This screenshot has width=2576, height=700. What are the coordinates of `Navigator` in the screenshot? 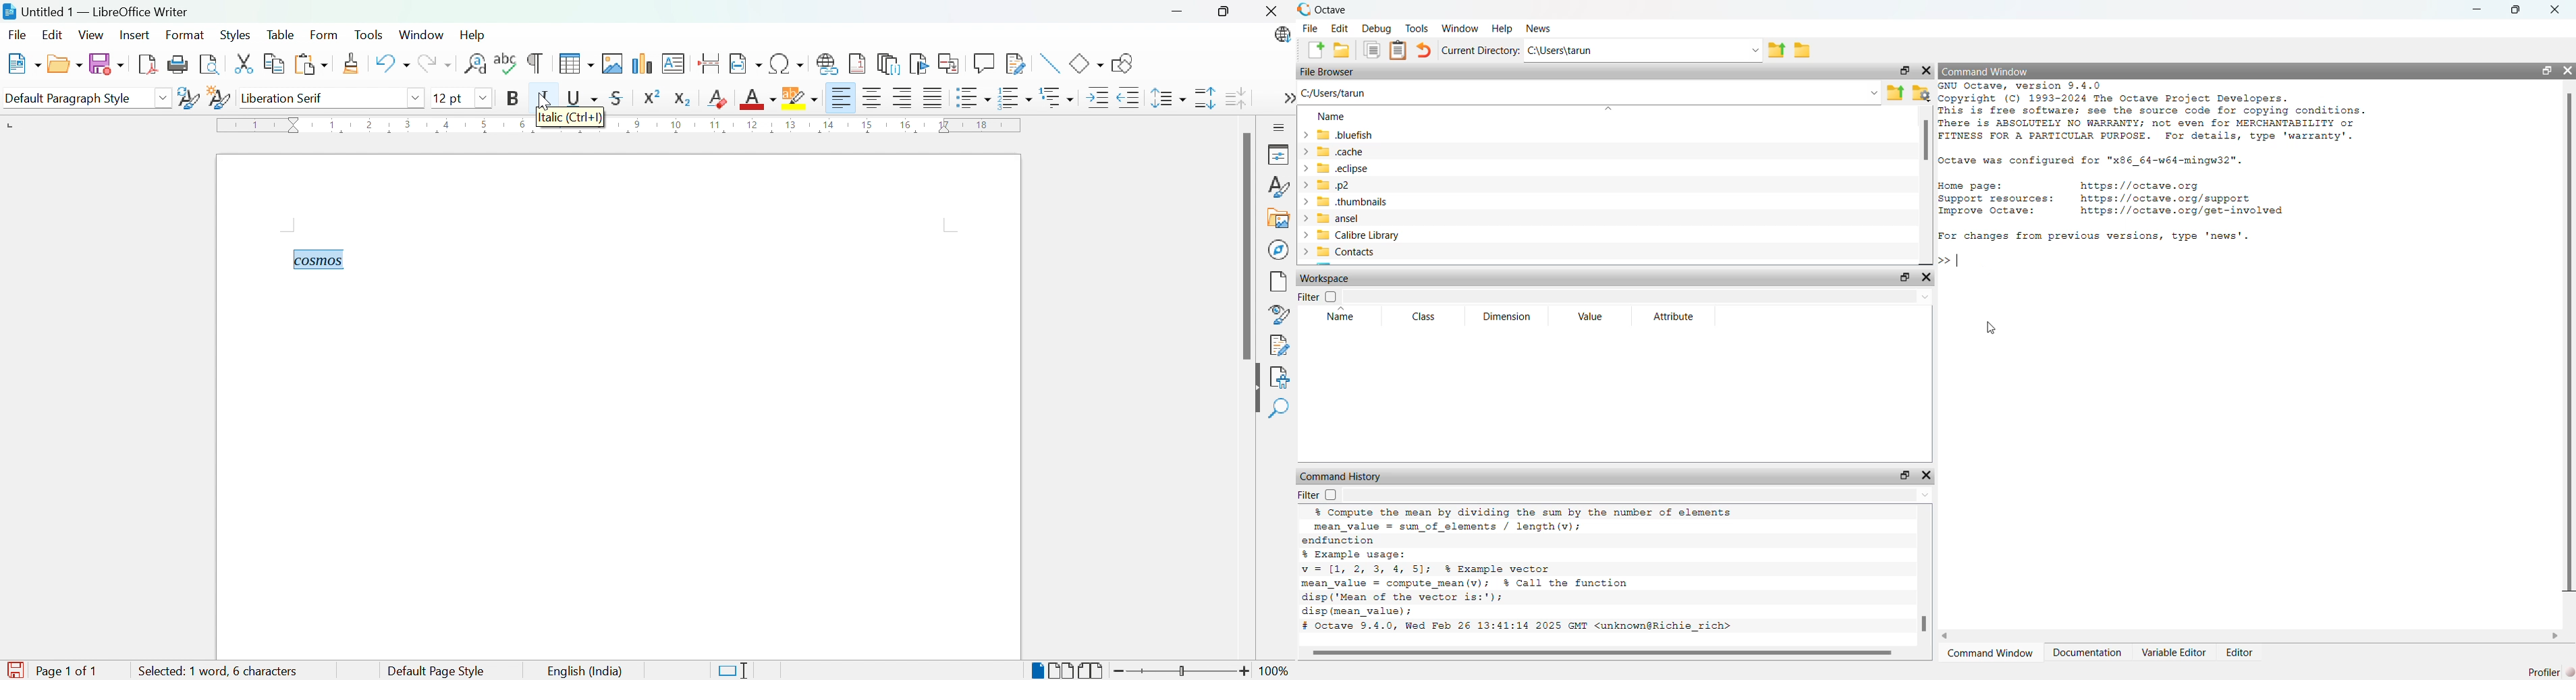 It's located at (1279, 248).